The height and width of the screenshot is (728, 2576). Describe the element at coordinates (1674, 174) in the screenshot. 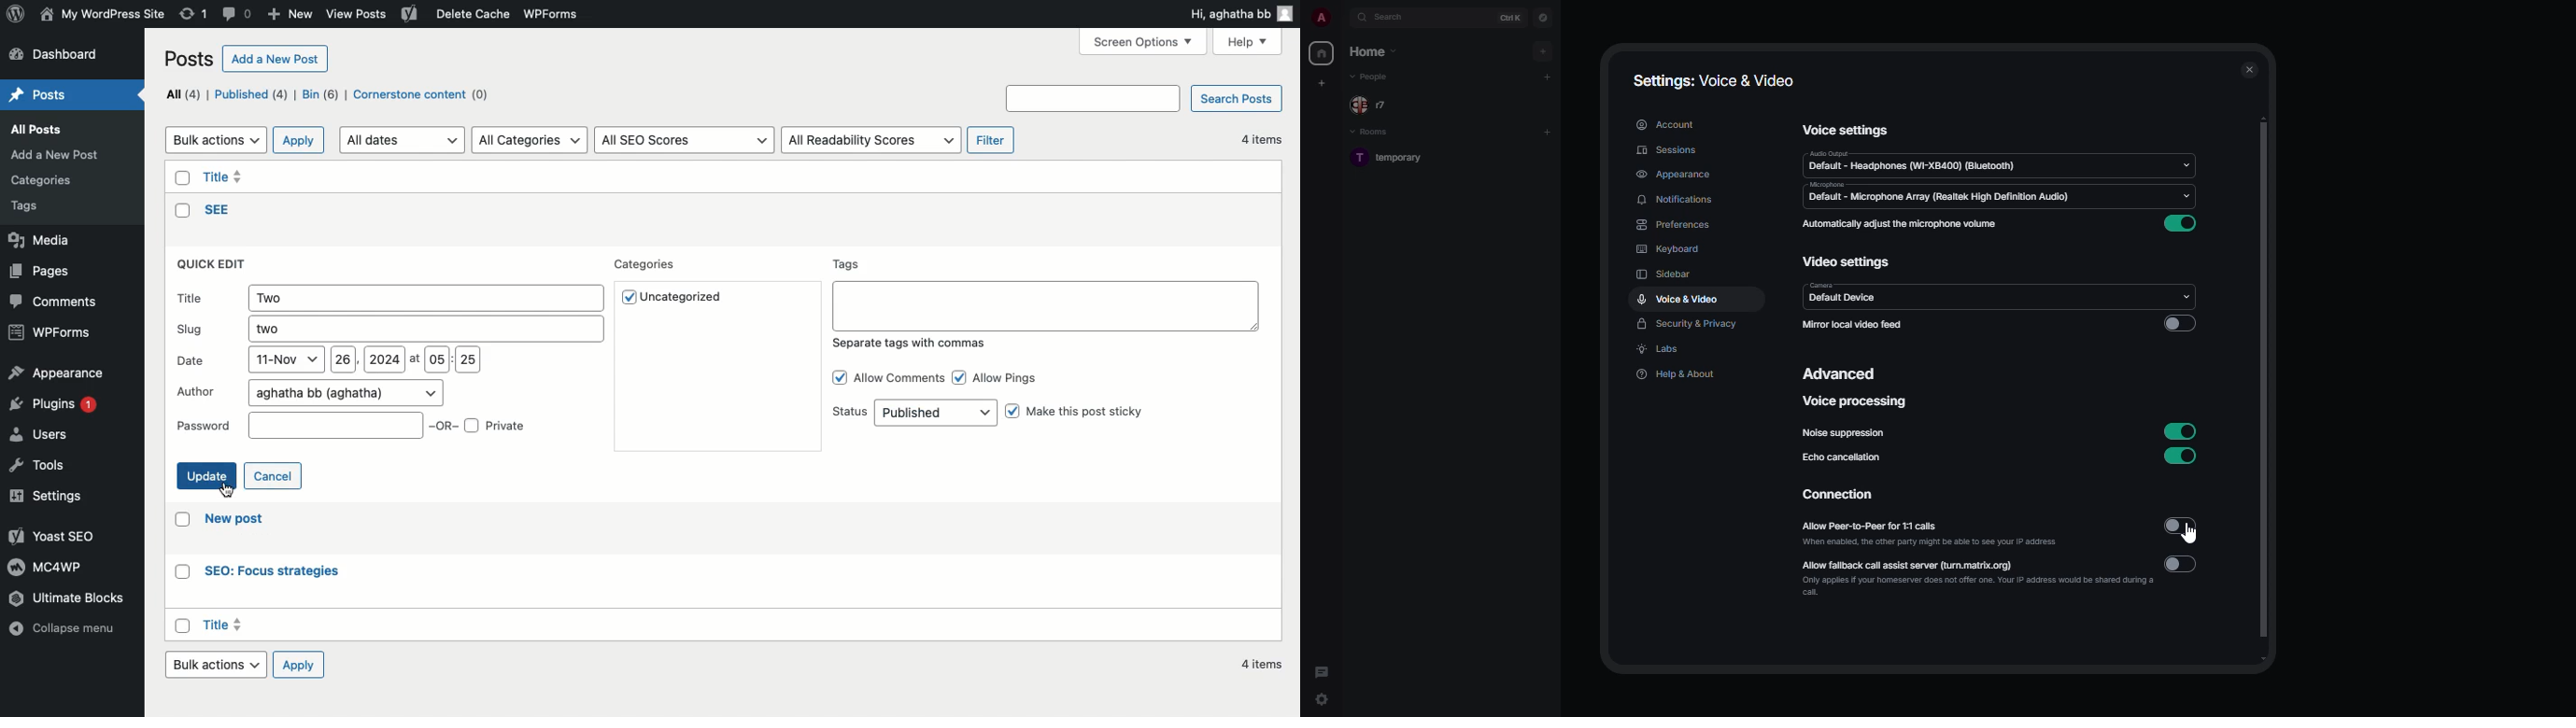

I see `appearance` at that location.